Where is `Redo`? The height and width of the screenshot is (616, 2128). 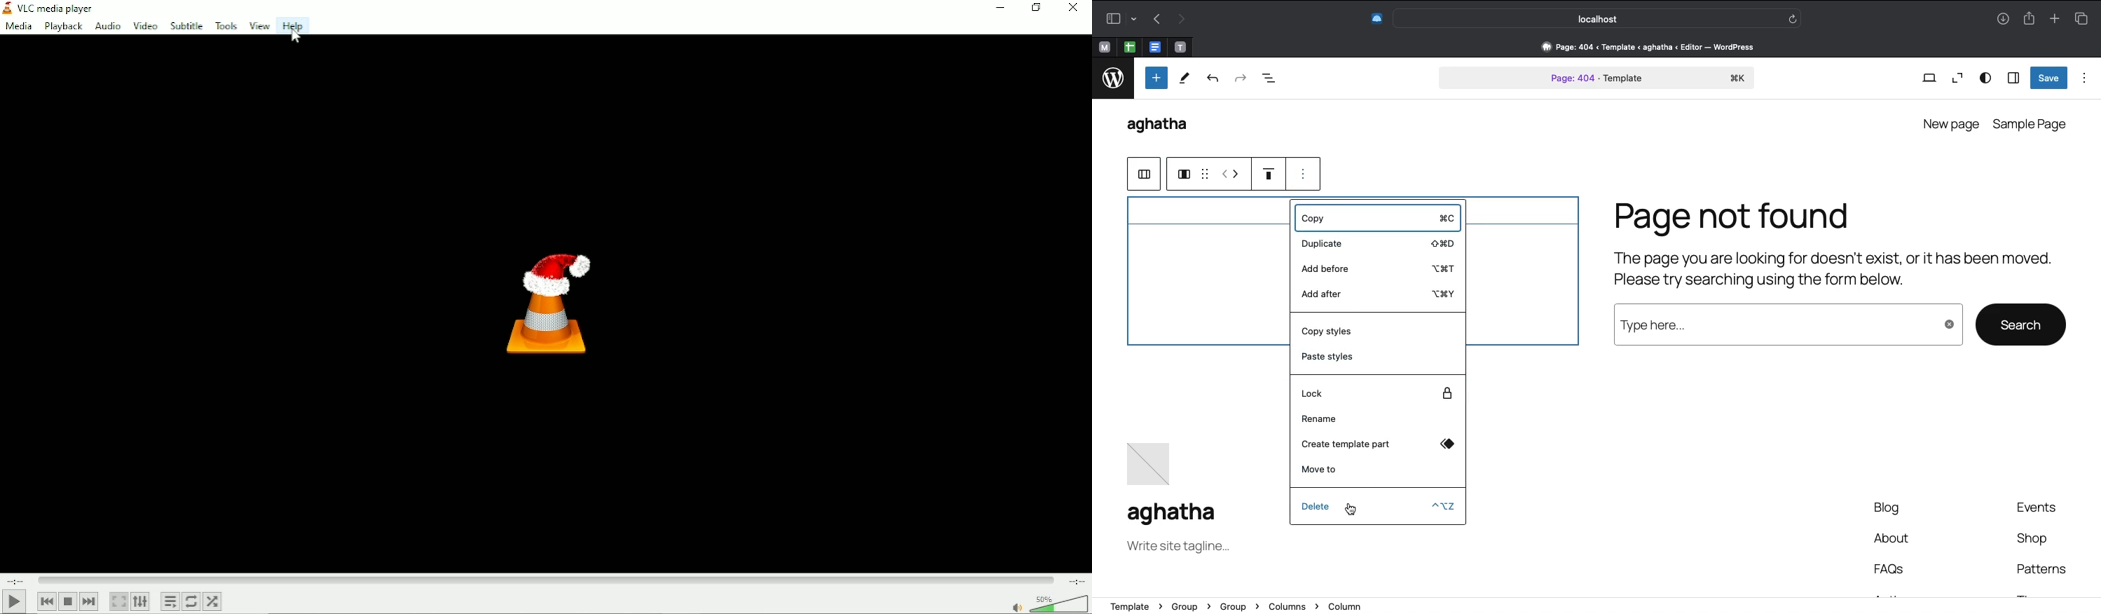
Redo is located at coordinates (1180, 20).